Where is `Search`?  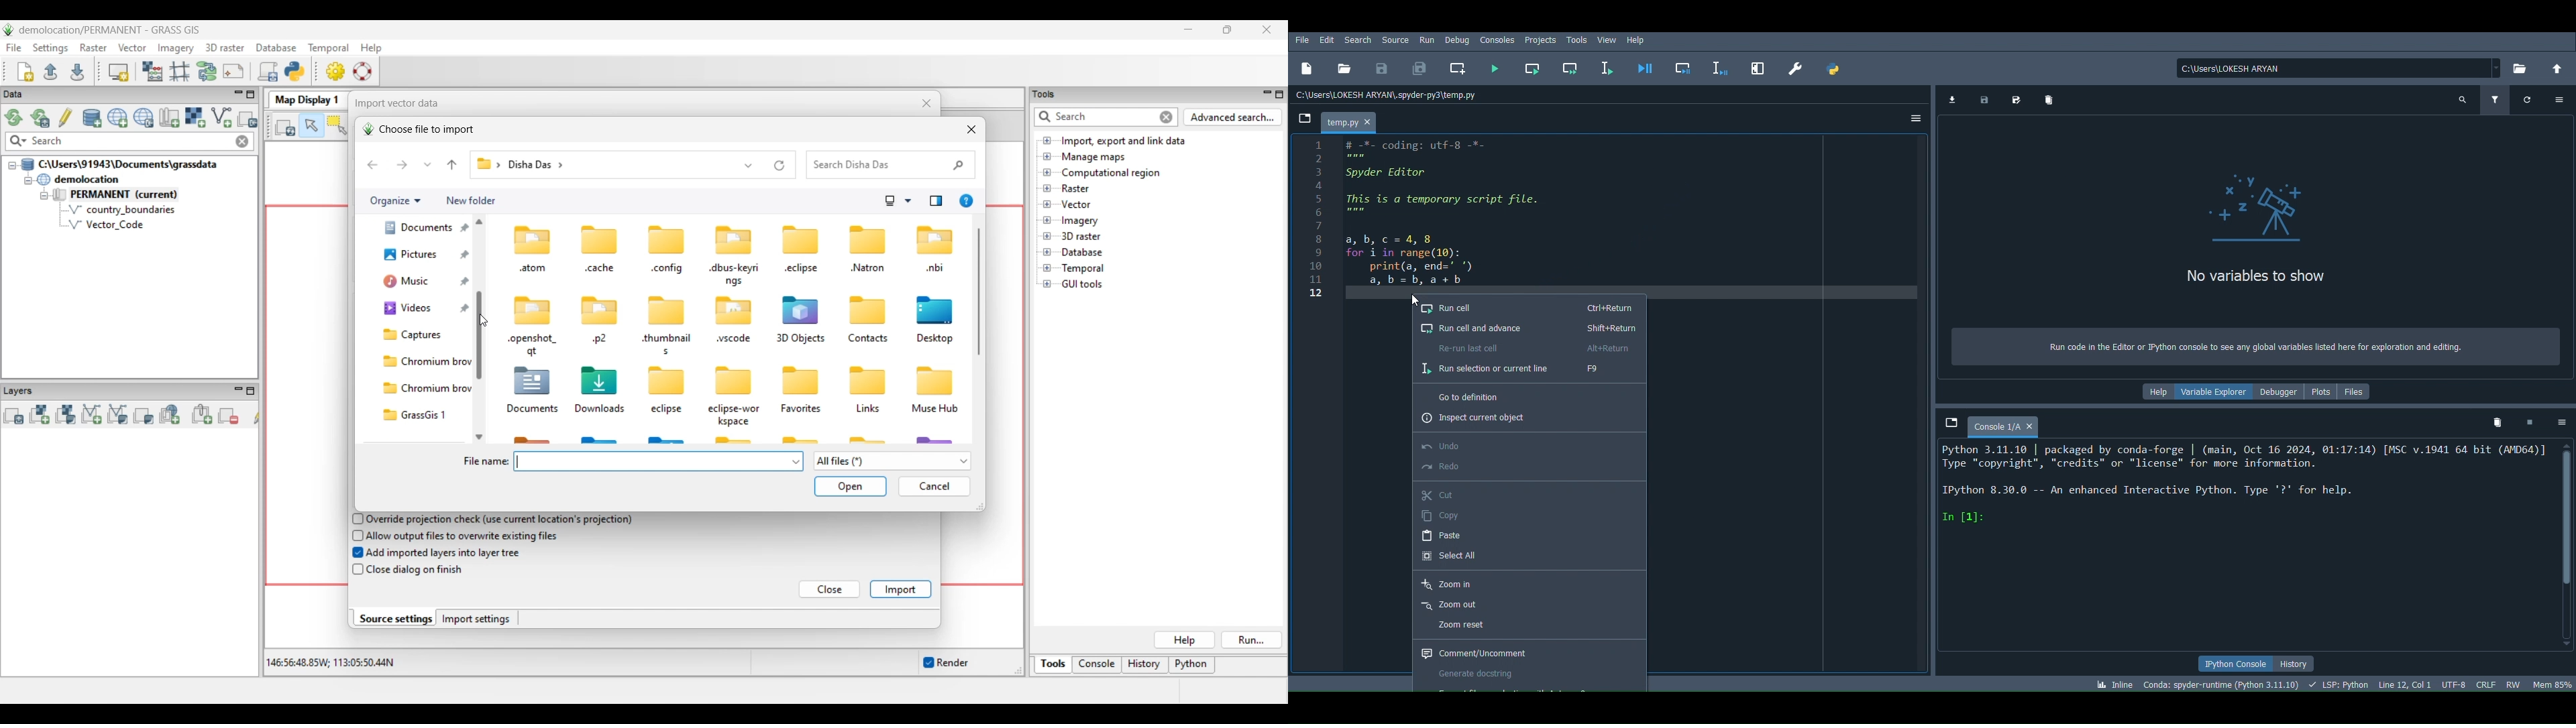 Search is located at coordinates (1358, 40).